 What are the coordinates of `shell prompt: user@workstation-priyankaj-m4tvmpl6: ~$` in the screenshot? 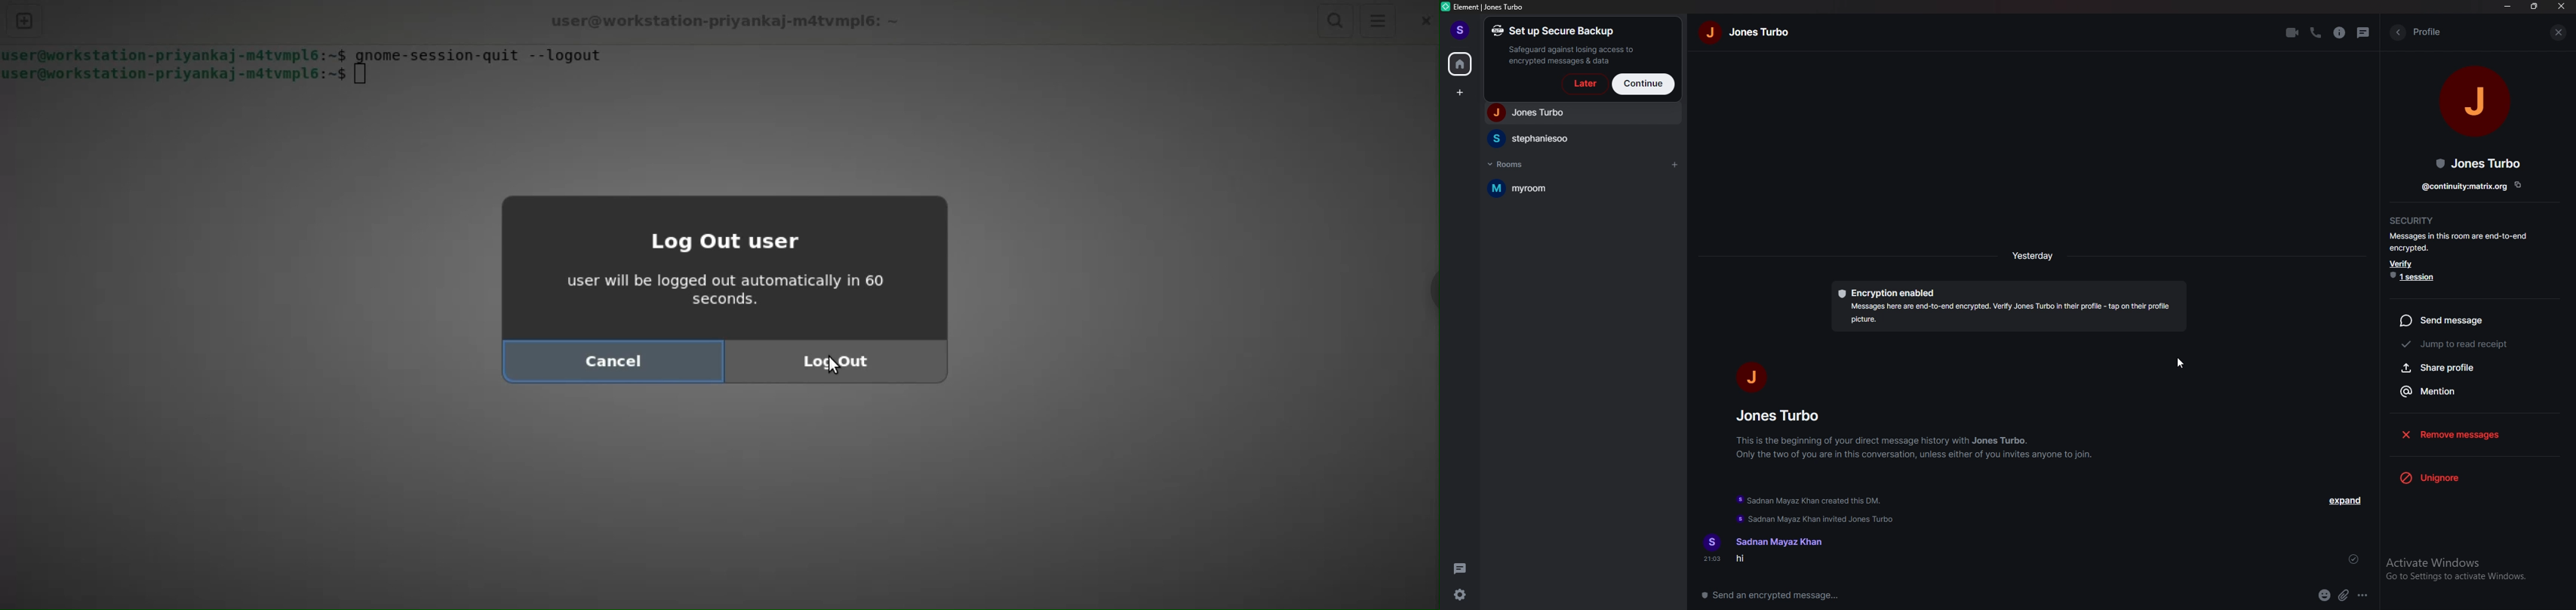 It's located at (184, 77).